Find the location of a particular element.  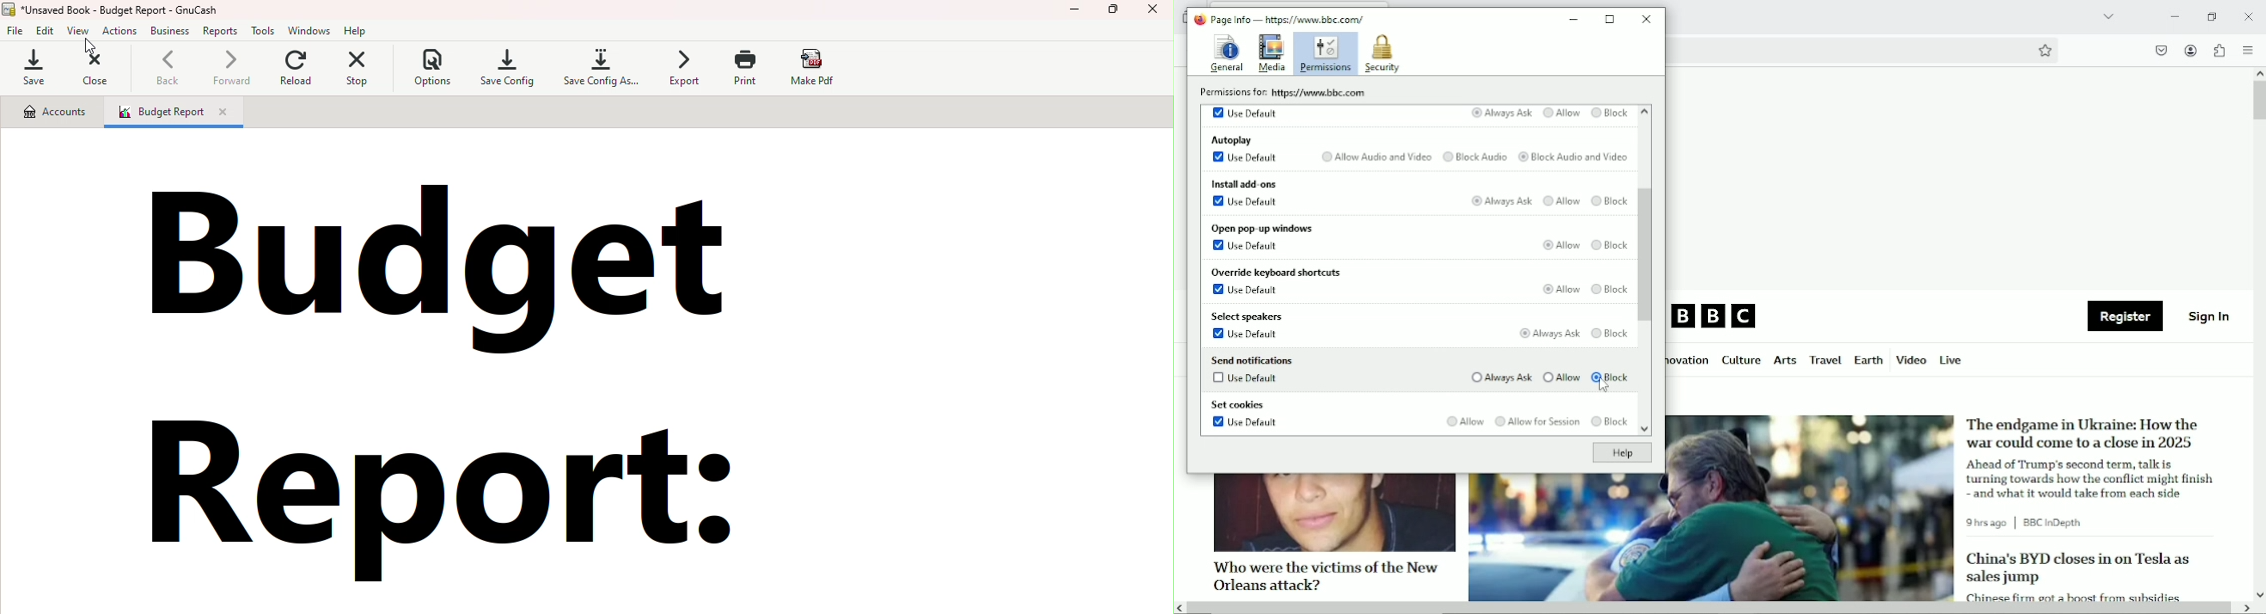

scroll up is located at coordinates (2259, 73).